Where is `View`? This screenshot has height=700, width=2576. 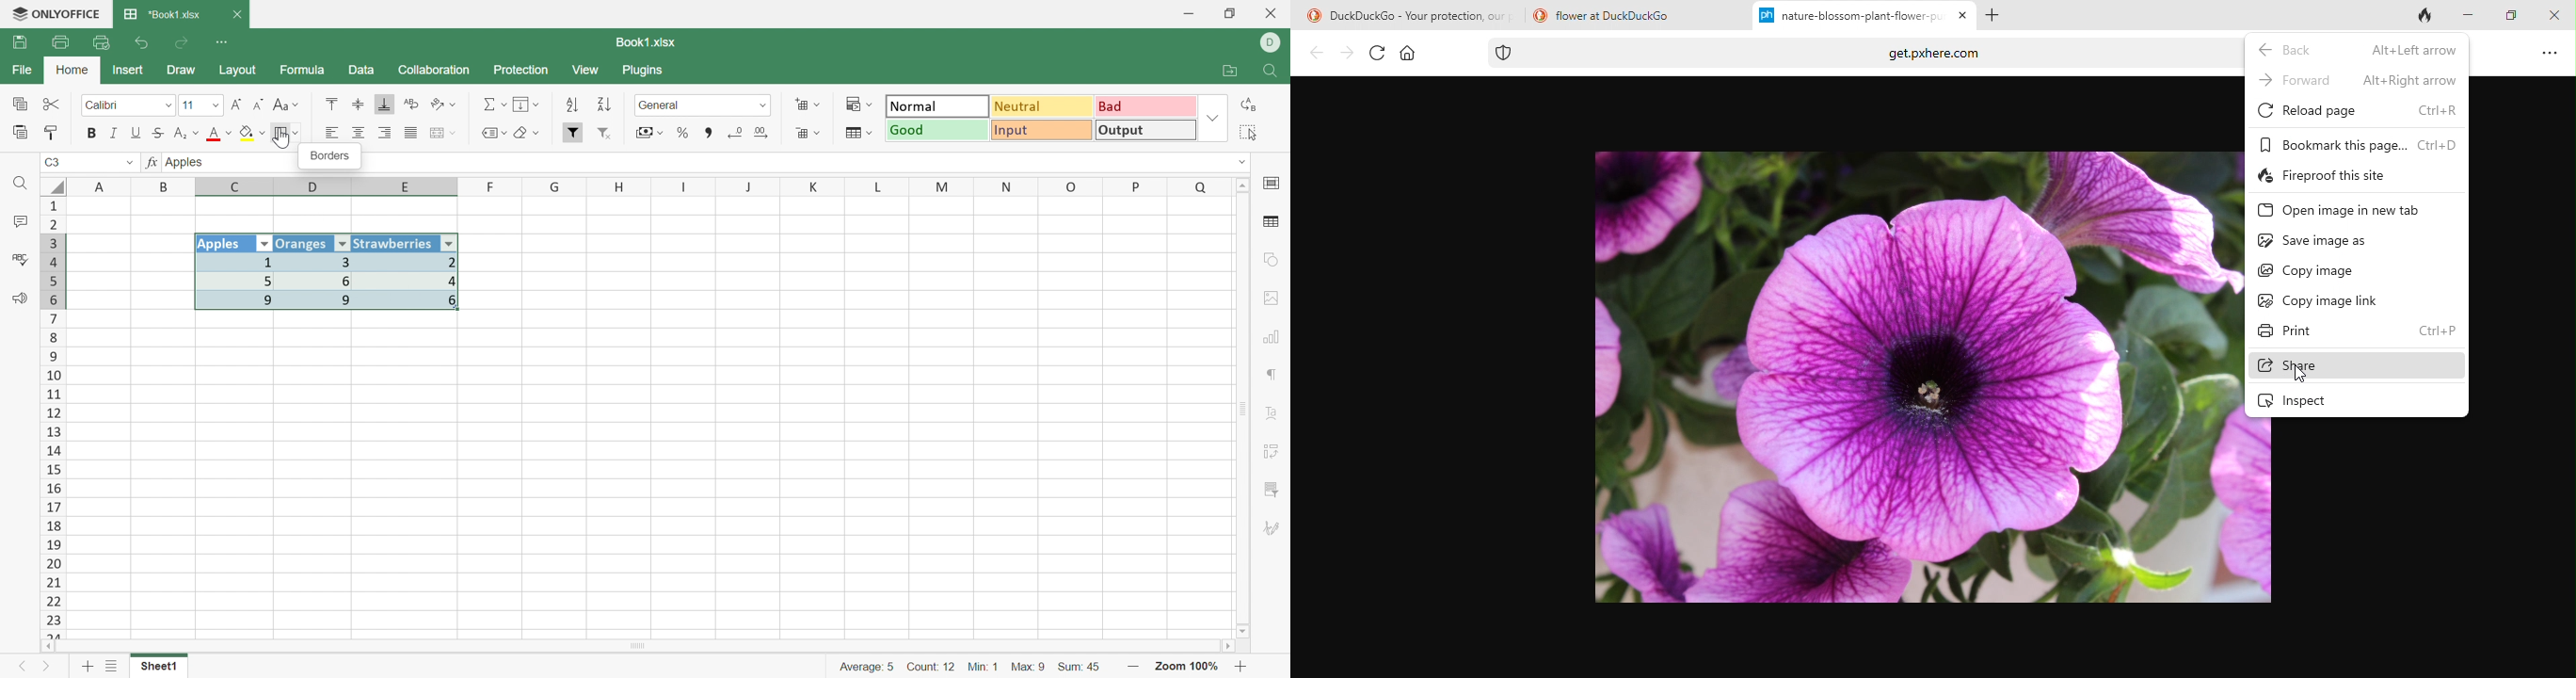 View is located at coordinates (588, 71).